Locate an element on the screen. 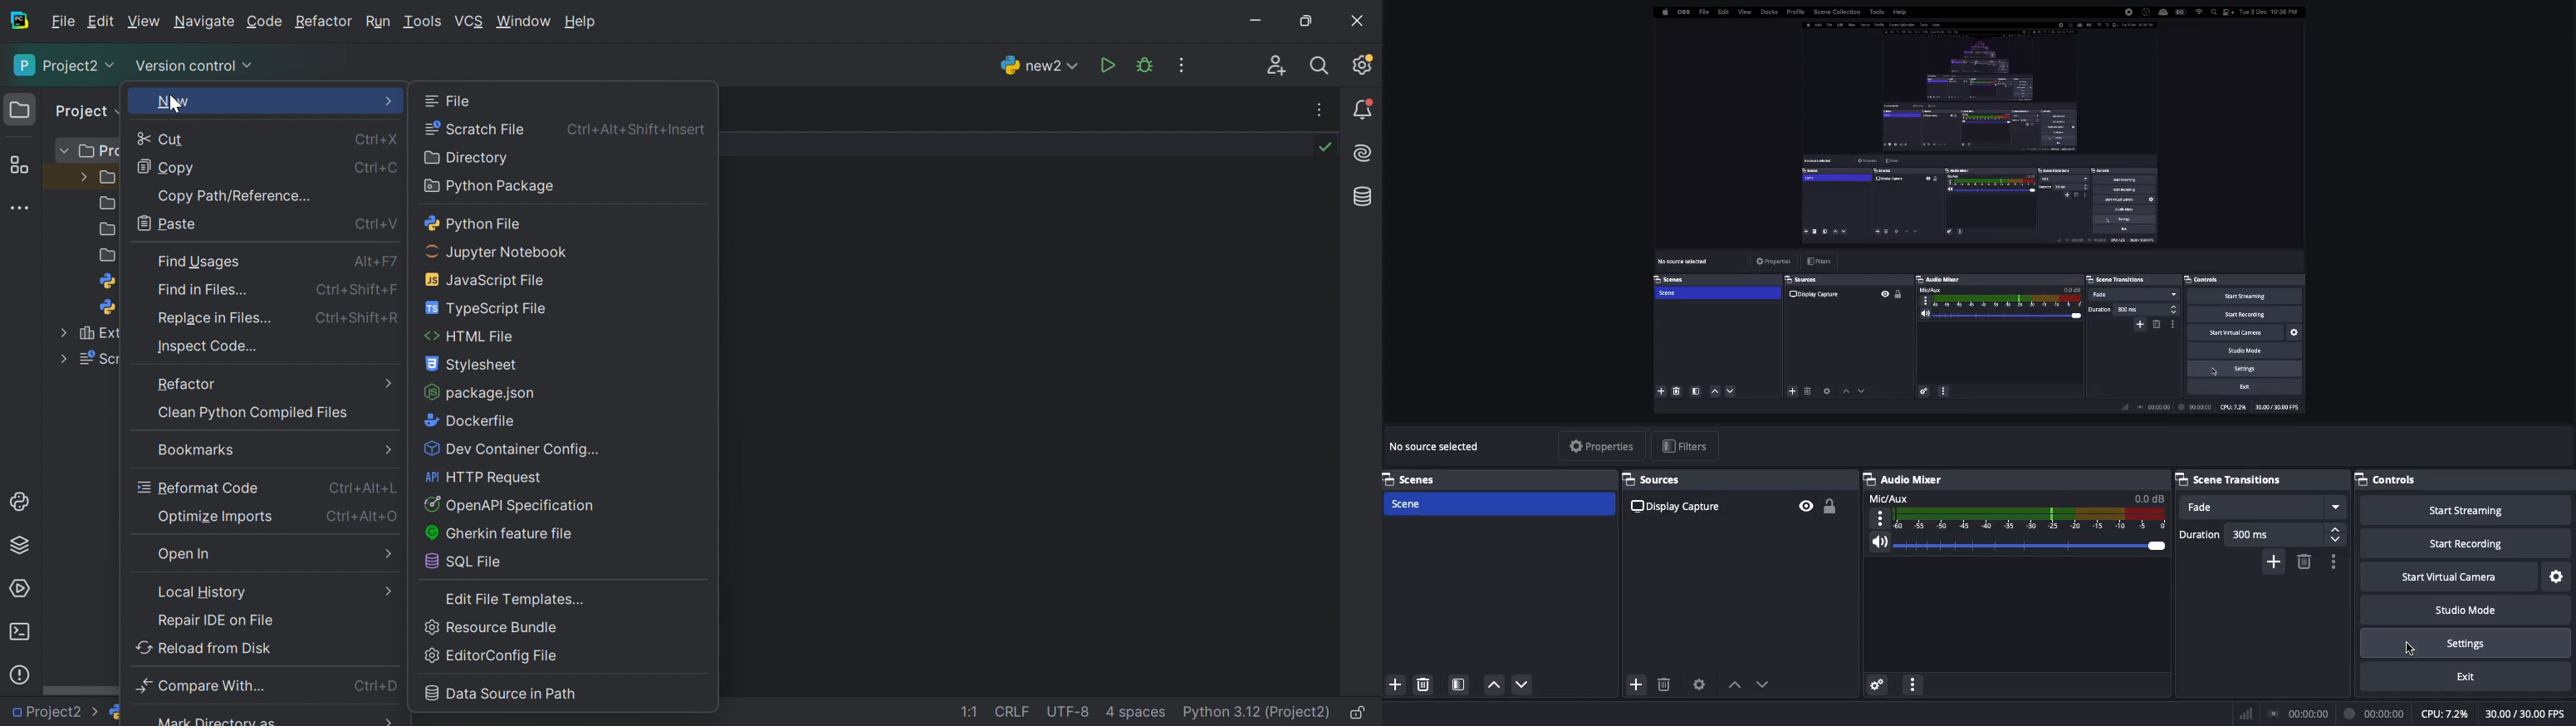 This screenshot has width=2576, height=728. No source selected is located at coordinates (1437, 449).